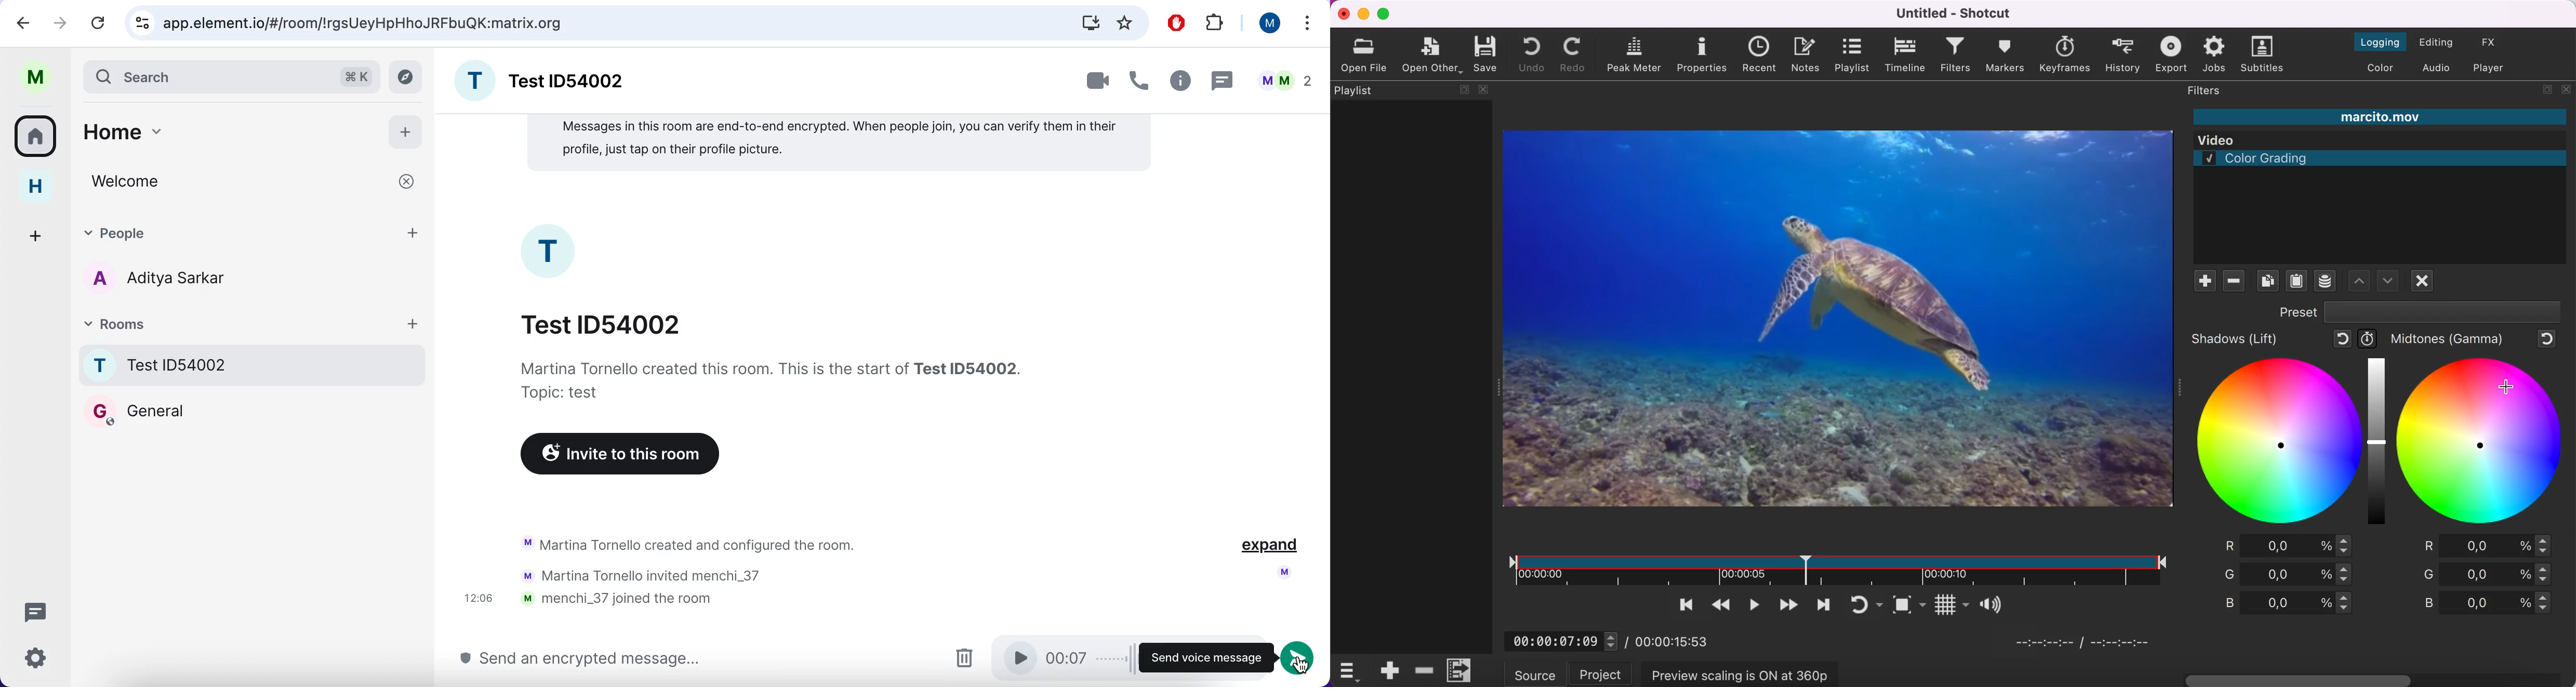  Describe the element at coordinates (2292, 680) in the screenshot. I see `horizontal scroll bar` at that location.